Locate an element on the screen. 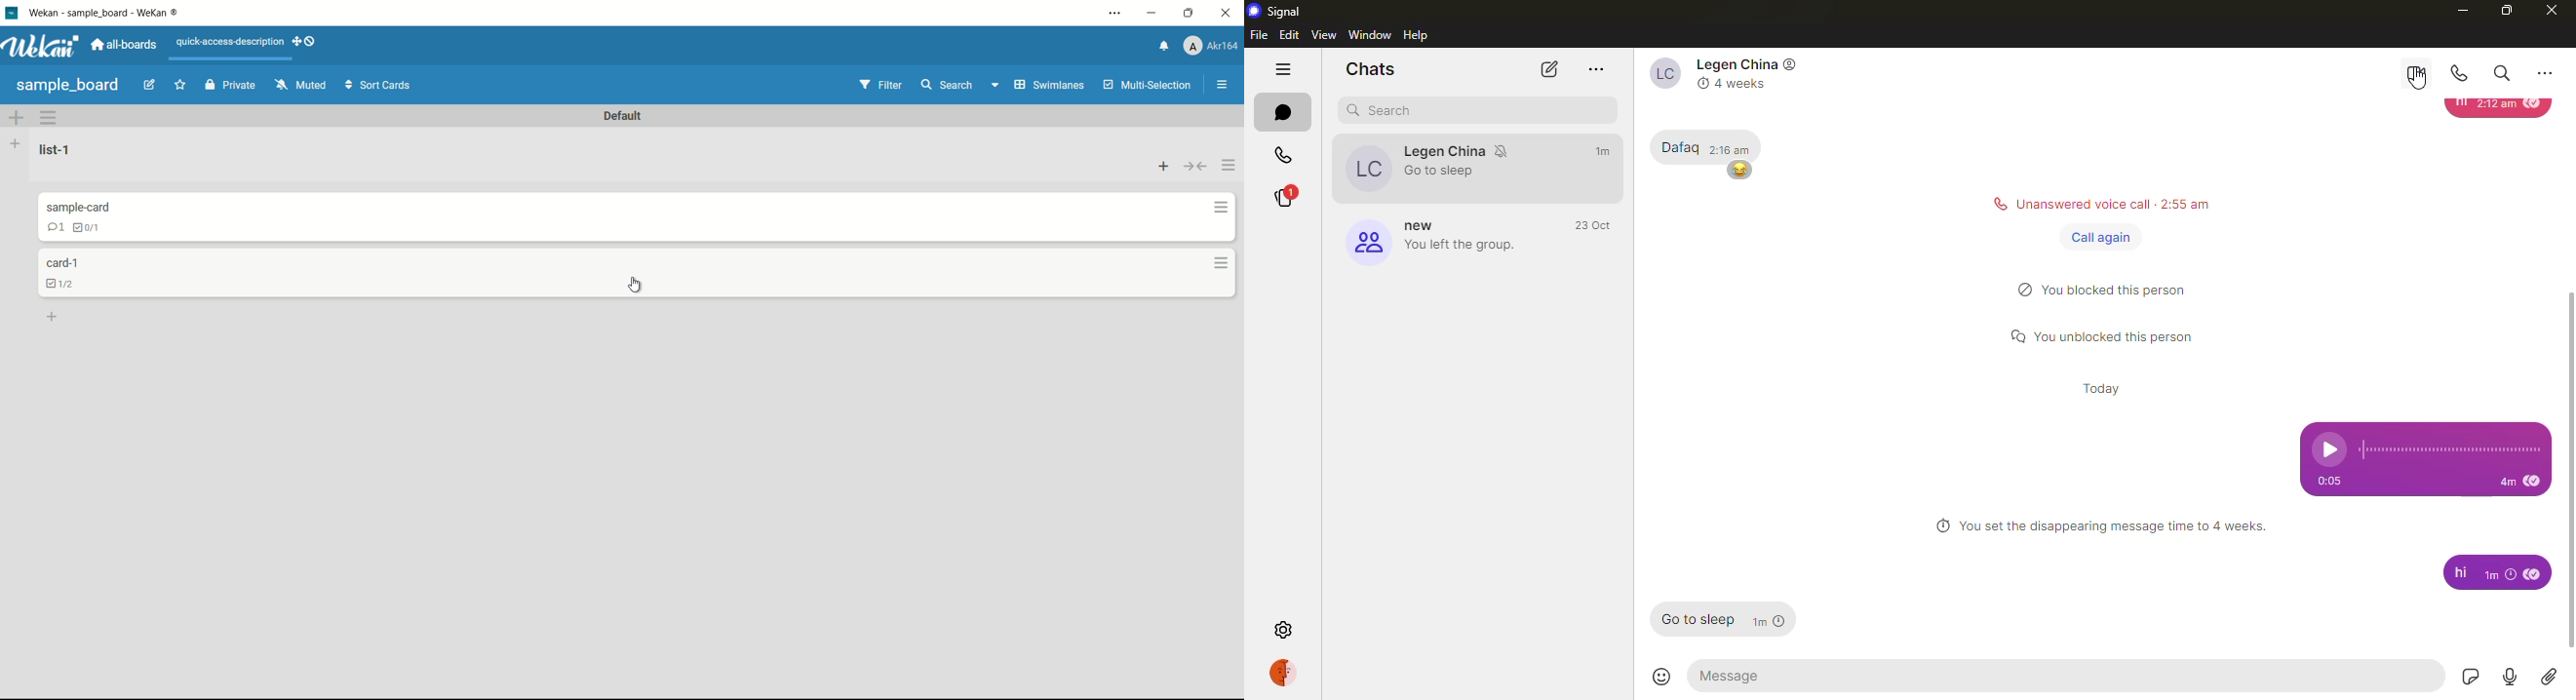 The width and height of the screenshot is (2576, 700). all boards is located at coordinates (124, 45).